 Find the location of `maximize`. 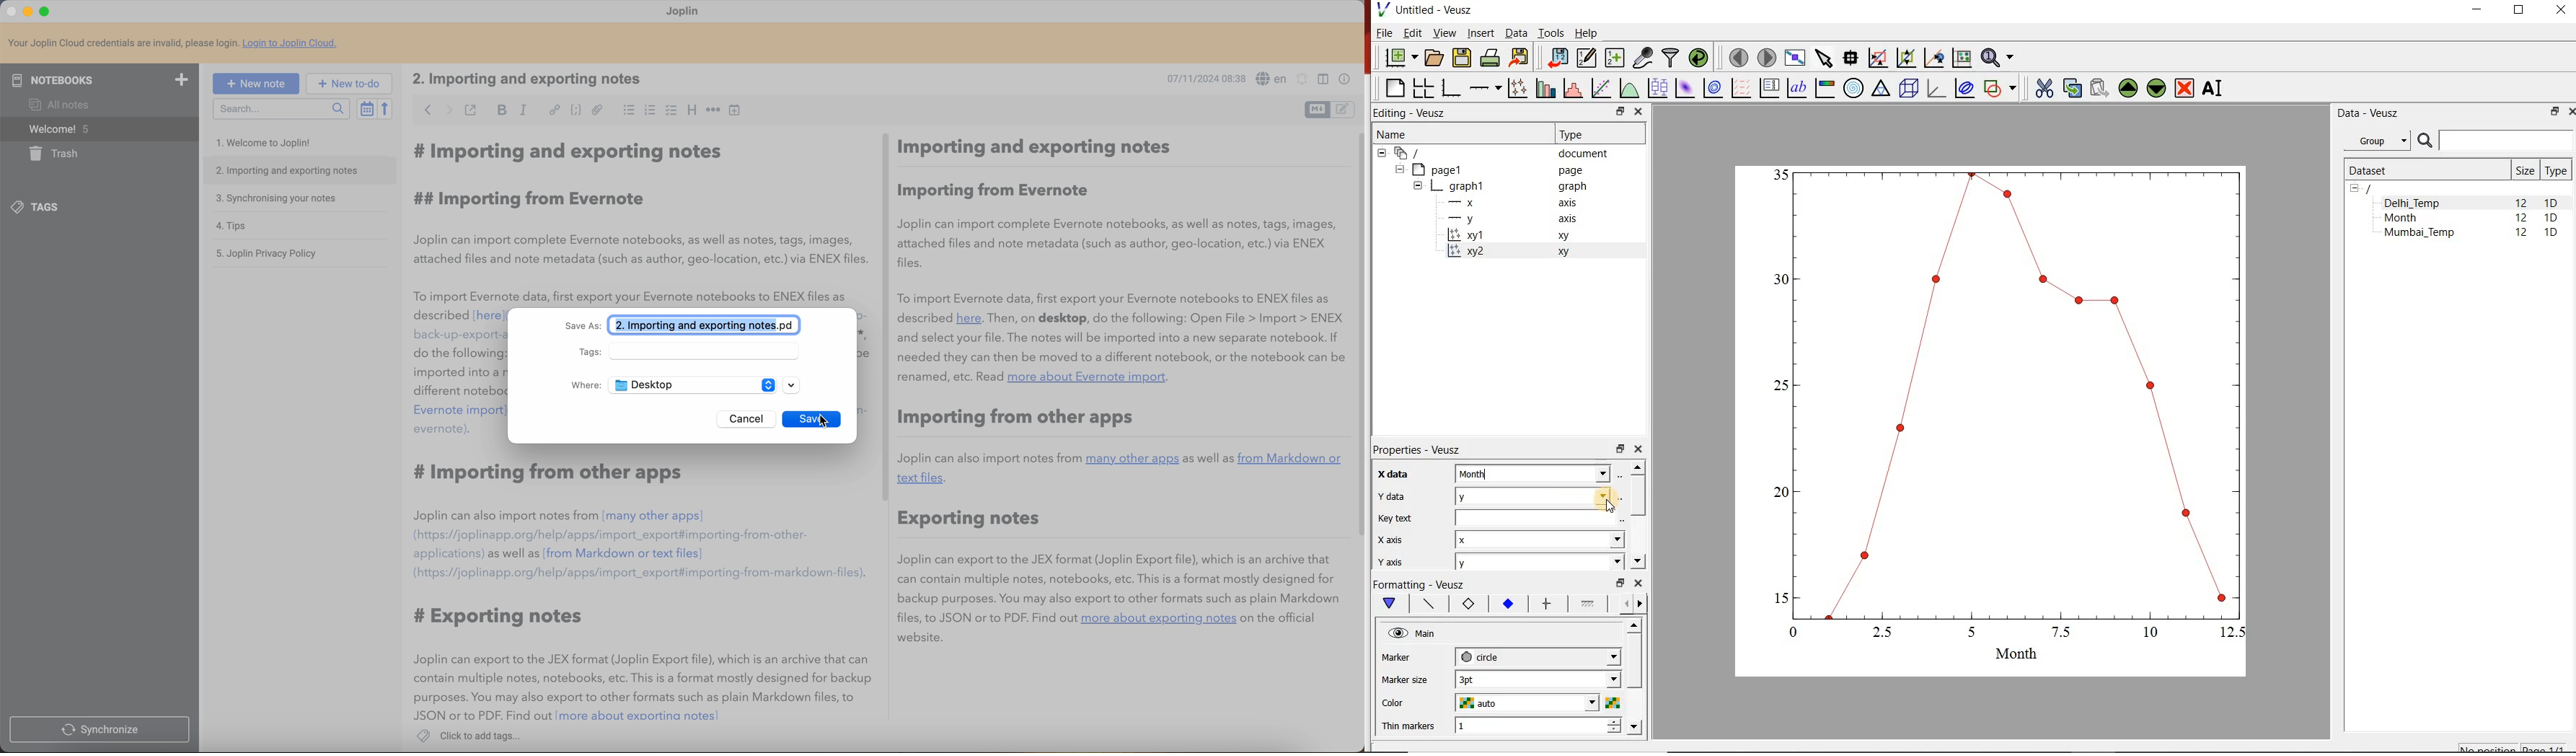

maximize is located at coordinates (45, 10).